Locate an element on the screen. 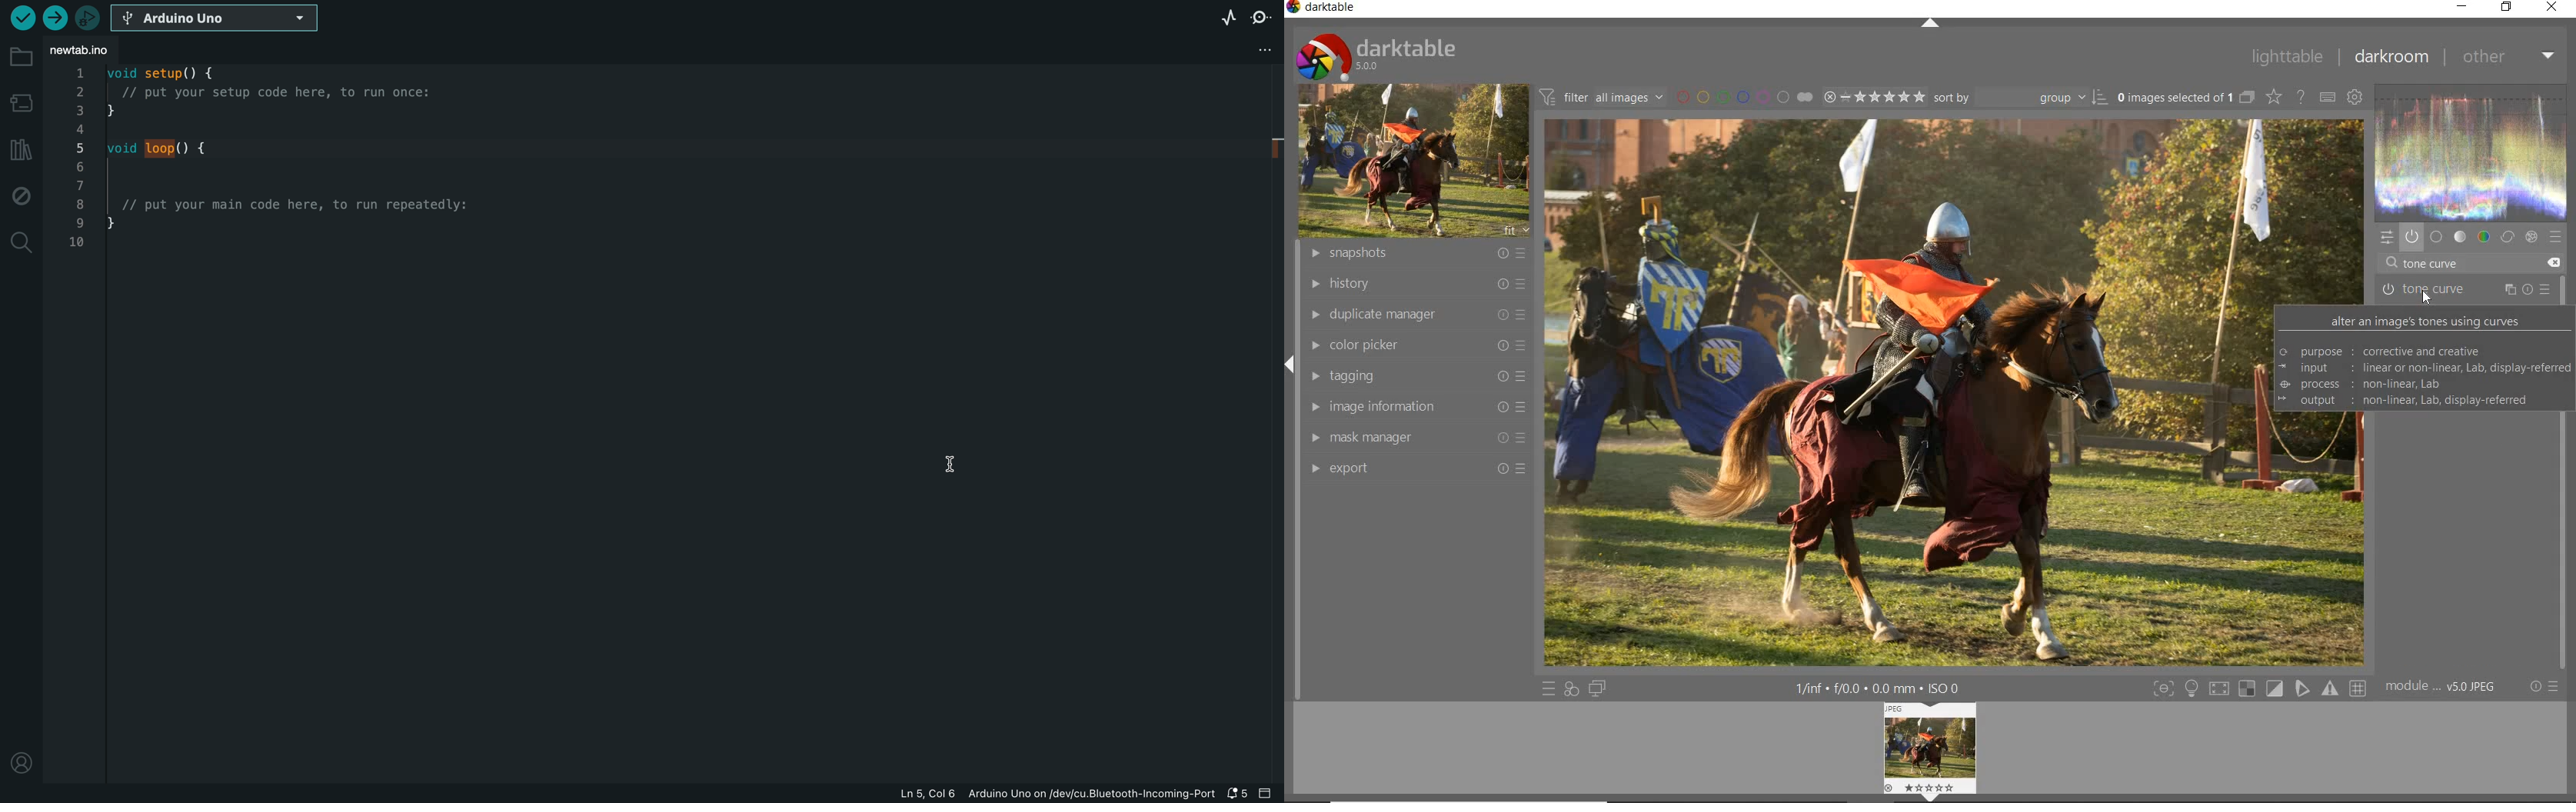 The image size is (2576, 812). mask manager is located at coordinates (1414, 439).